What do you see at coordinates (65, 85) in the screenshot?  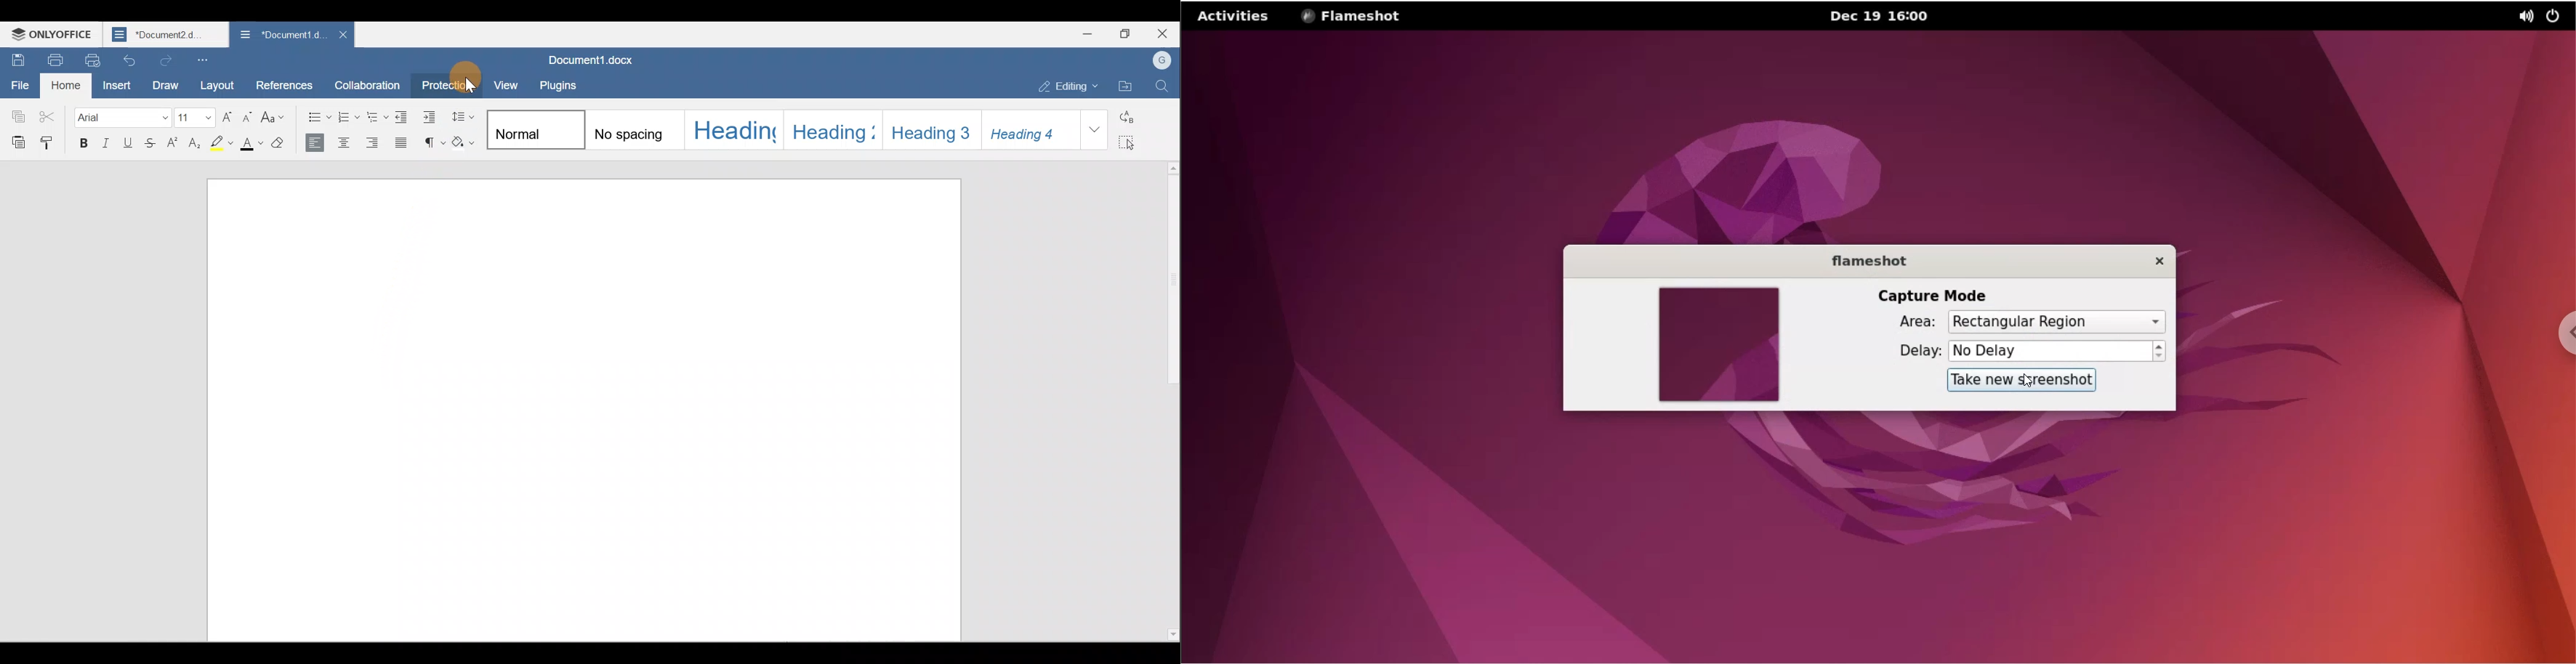 I see `Home` at bounding box center [65, 85].